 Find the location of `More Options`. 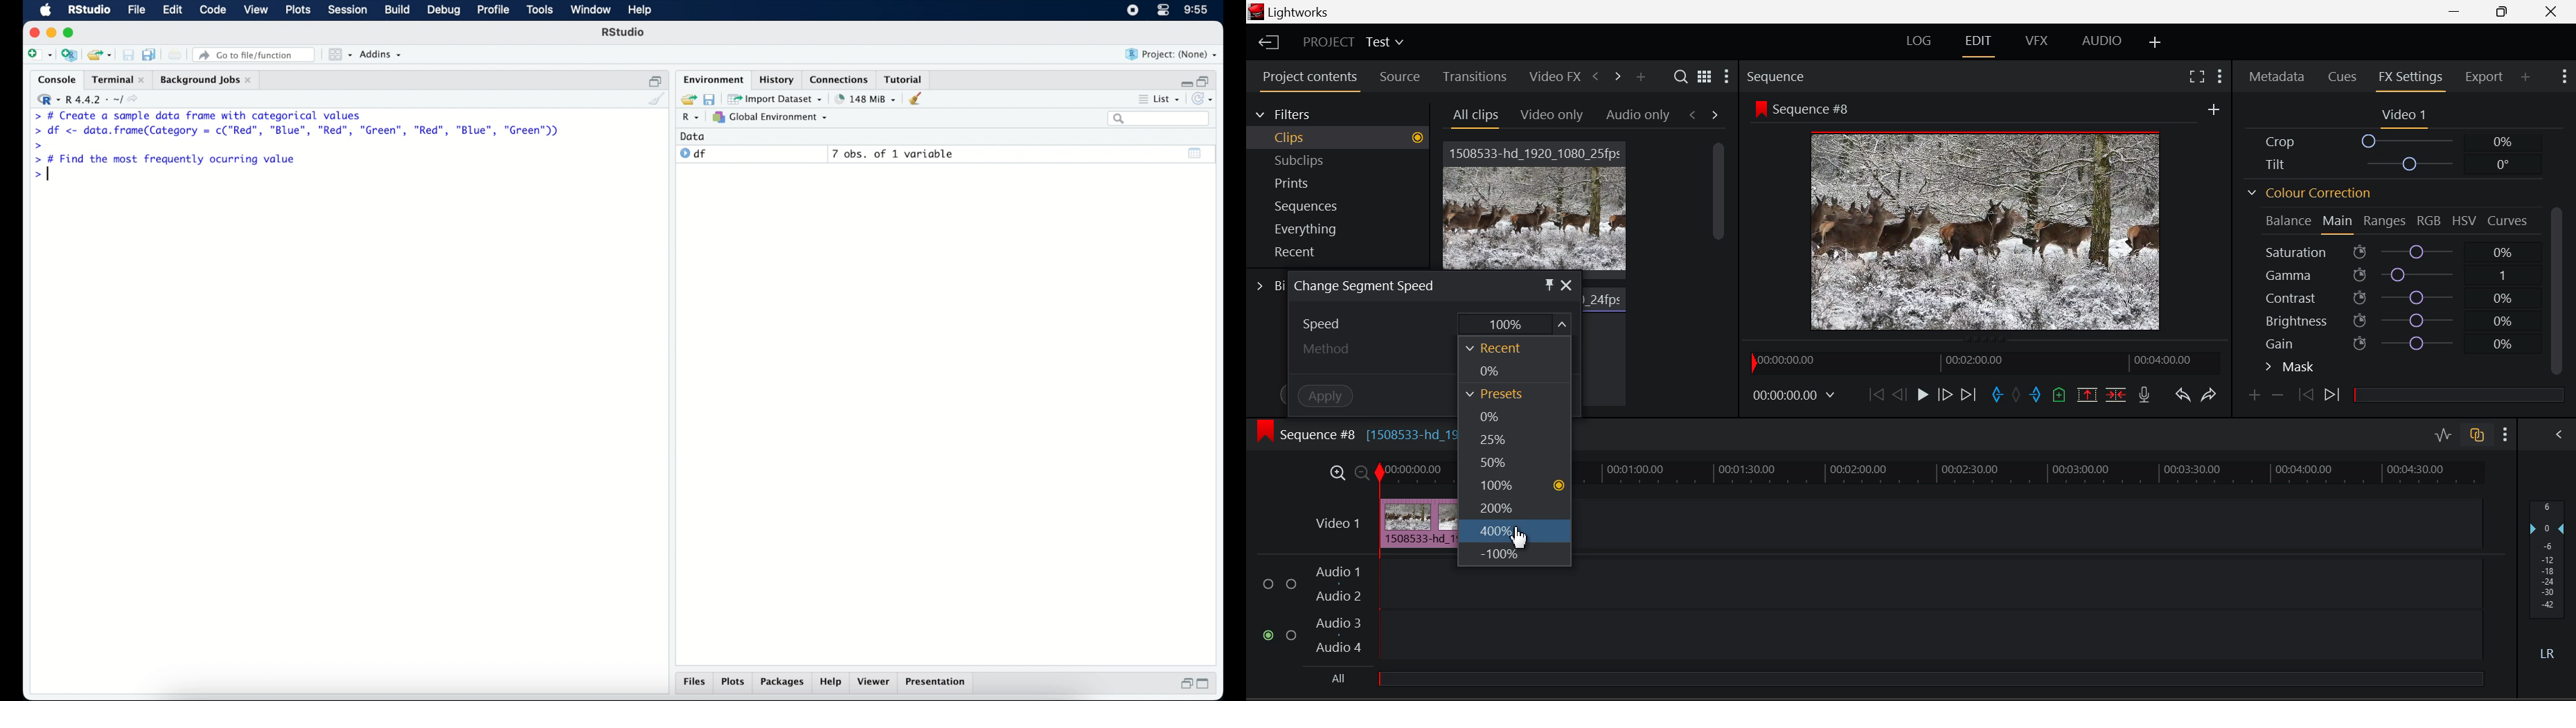

More Options is located at coordinates (2214, 111).